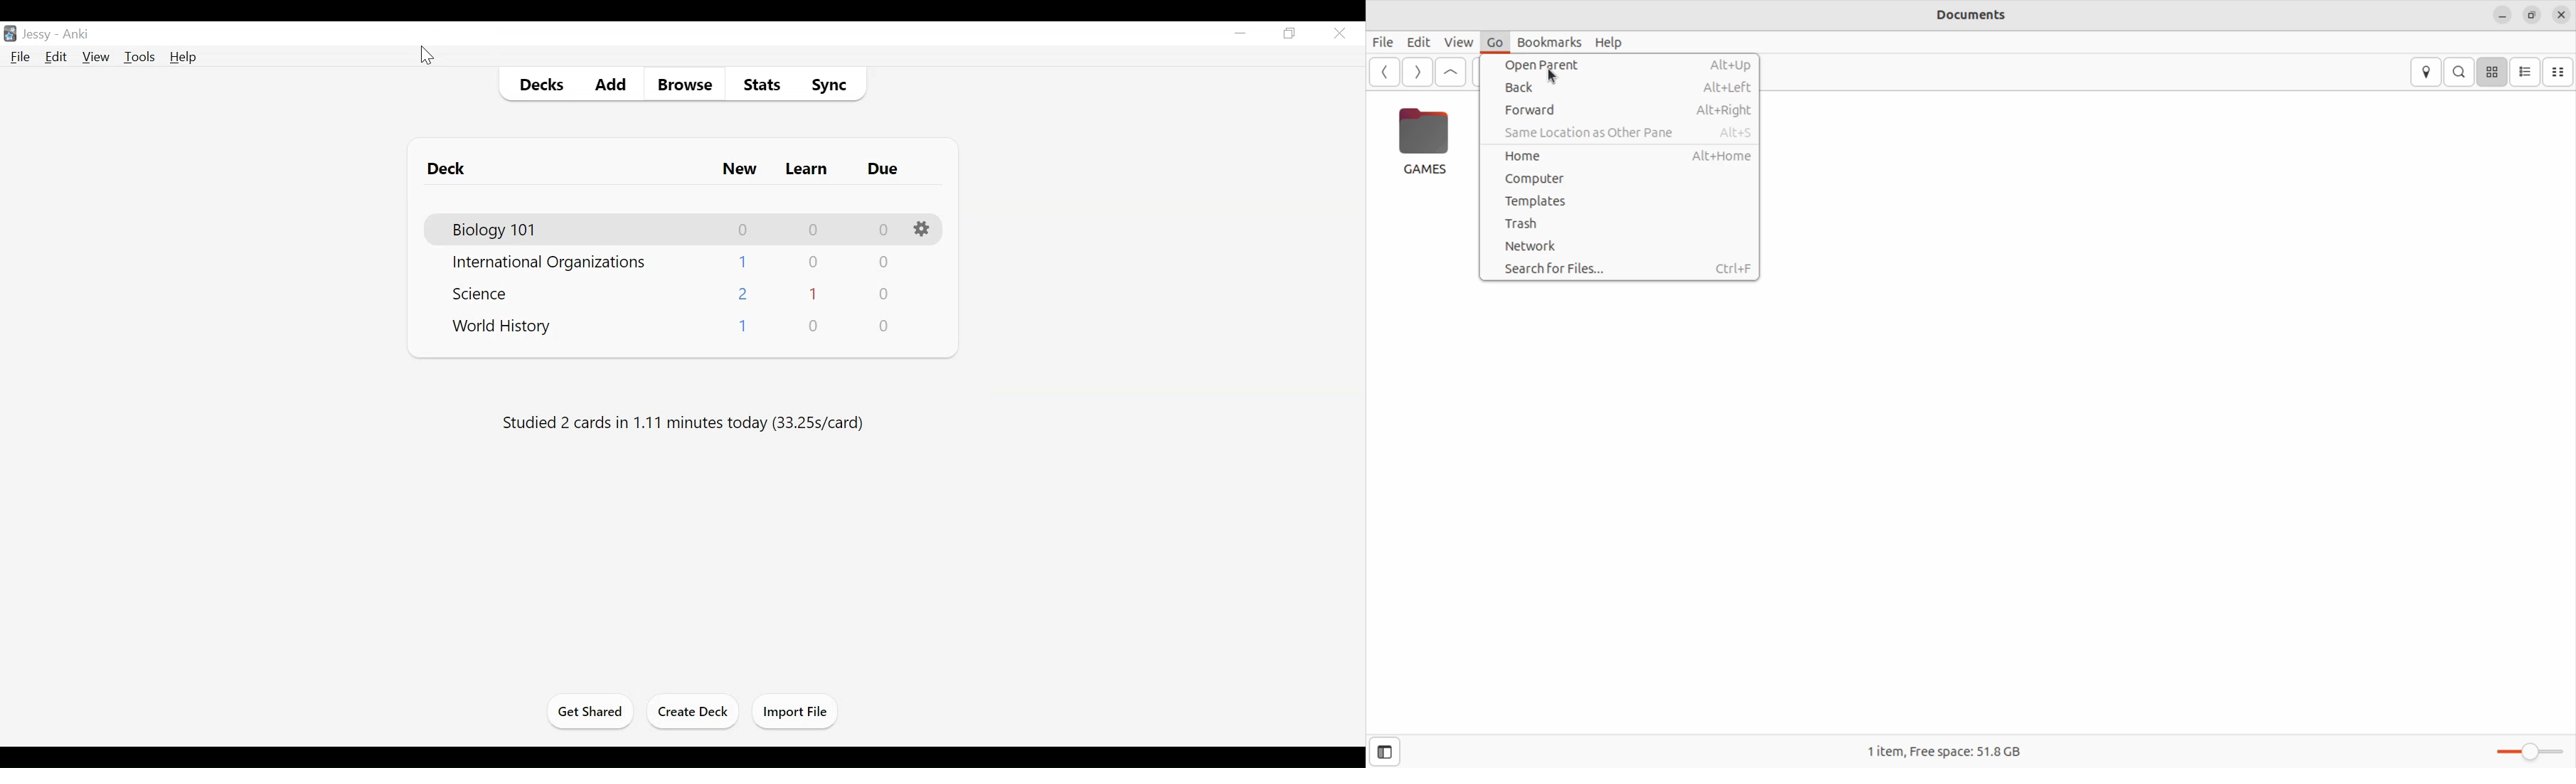  Describe the element at coordinates (743, 294) in the screenshot. I see `New Cards Count` at that location.